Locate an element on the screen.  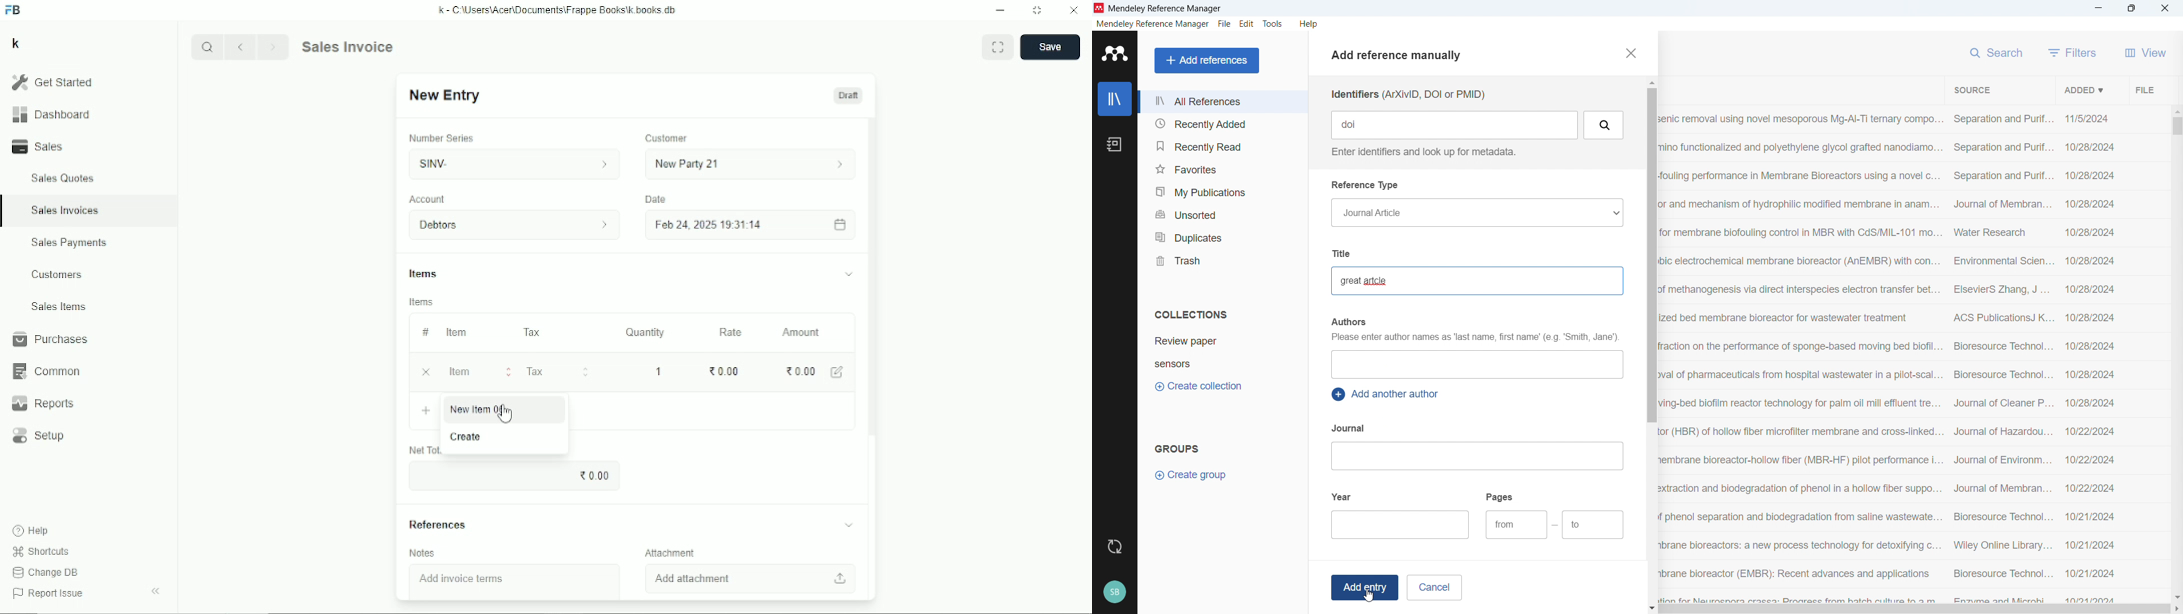
Tax is located at coordinates (534, 332).